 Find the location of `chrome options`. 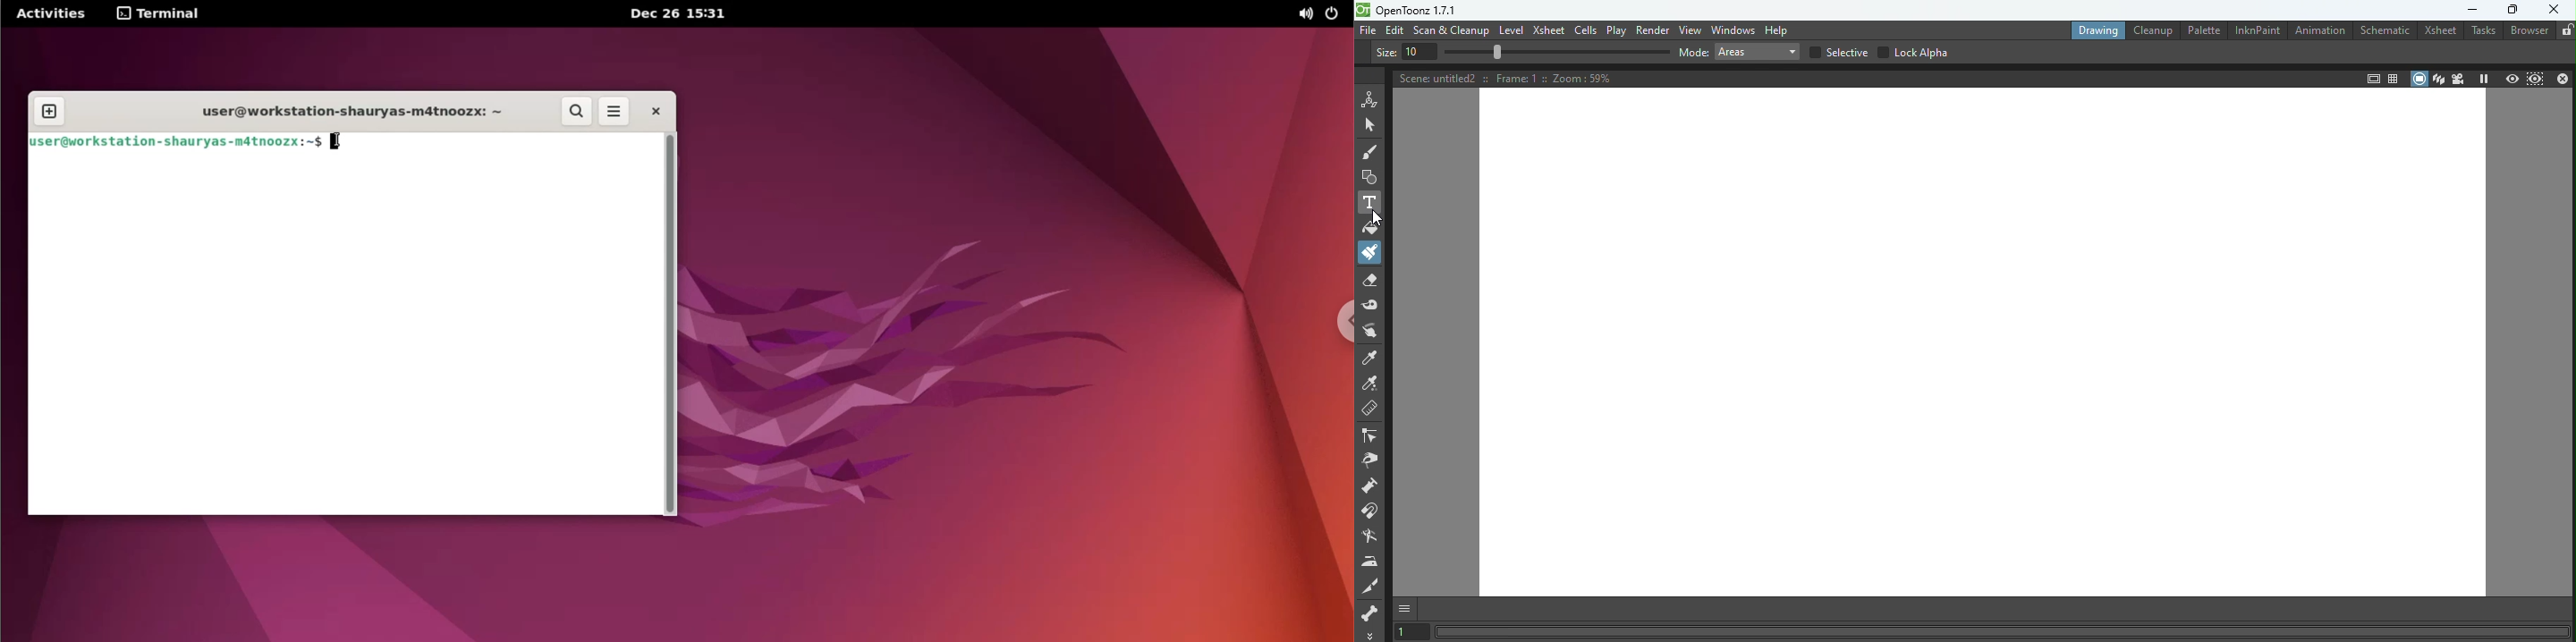

chrome options is located at coordinates (1342, 320).